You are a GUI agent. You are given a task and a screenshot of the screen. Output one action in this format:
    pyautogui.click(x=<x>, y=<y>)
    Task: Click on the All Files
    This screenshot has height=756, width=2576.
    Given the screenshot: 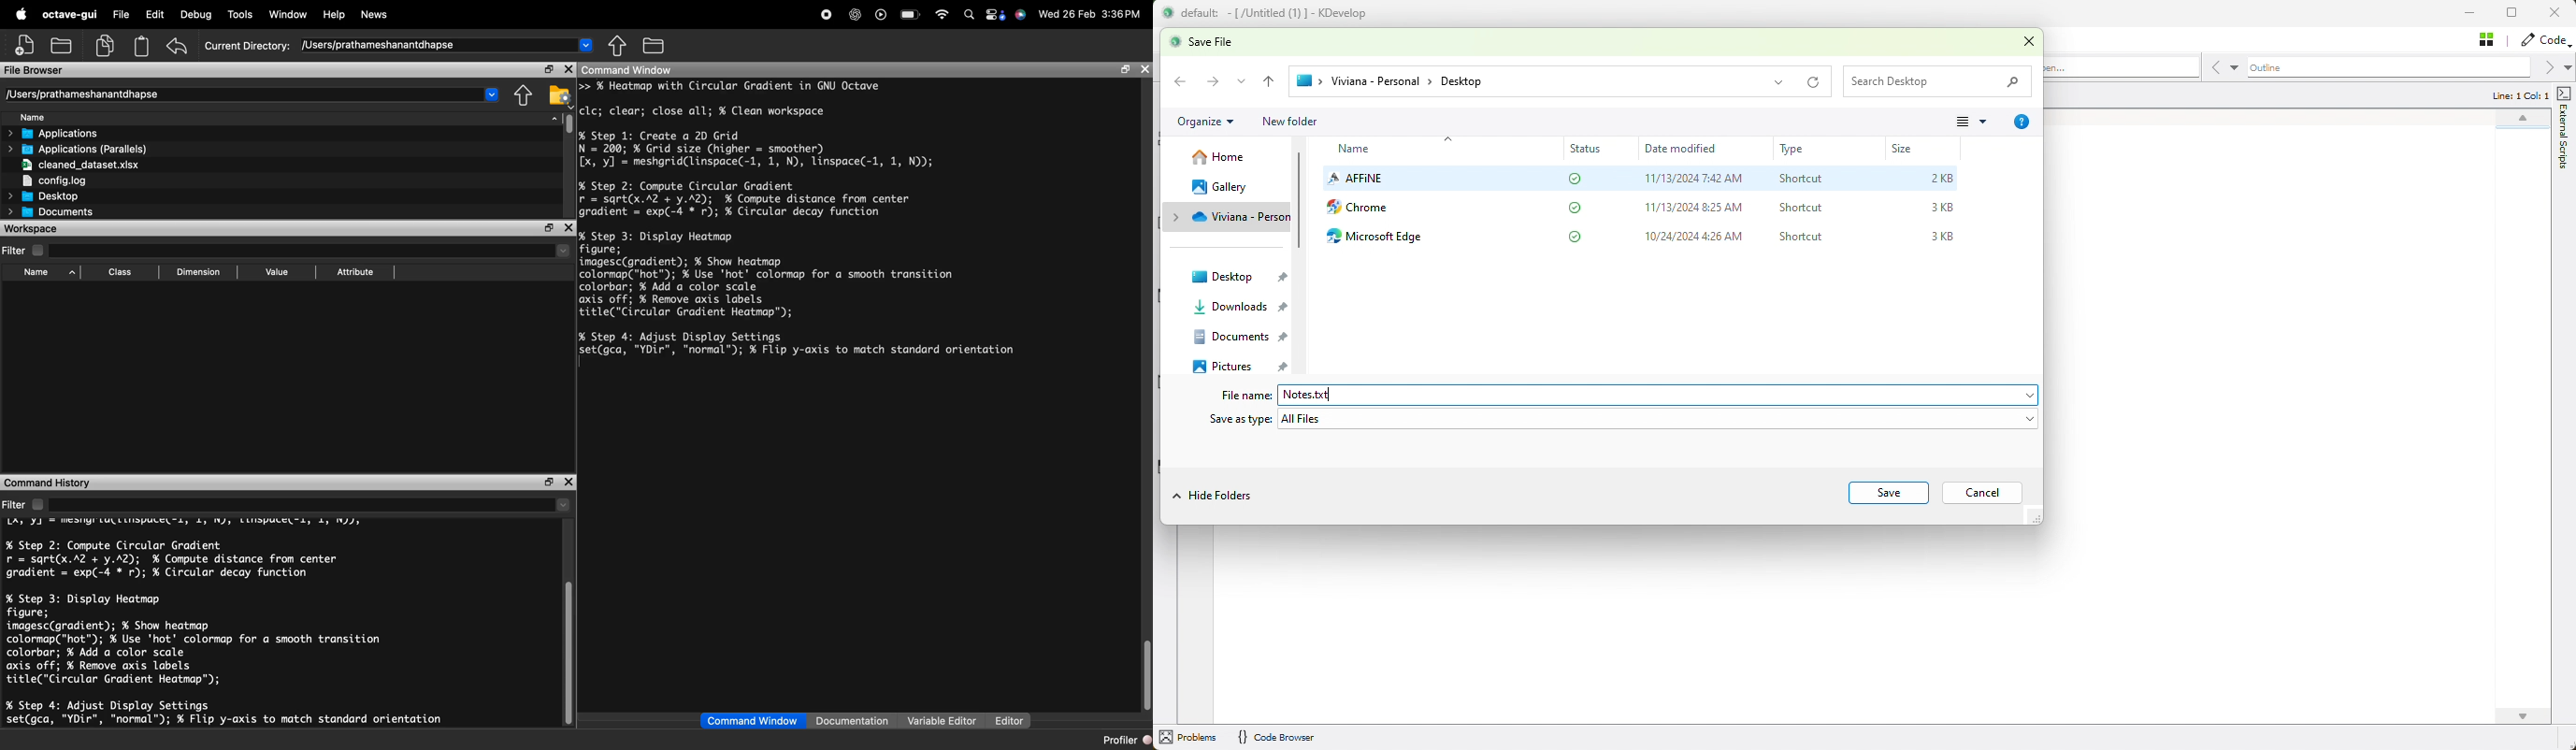 What is the action you would take?
    pyautogui.click(x=1303, y=419)
    